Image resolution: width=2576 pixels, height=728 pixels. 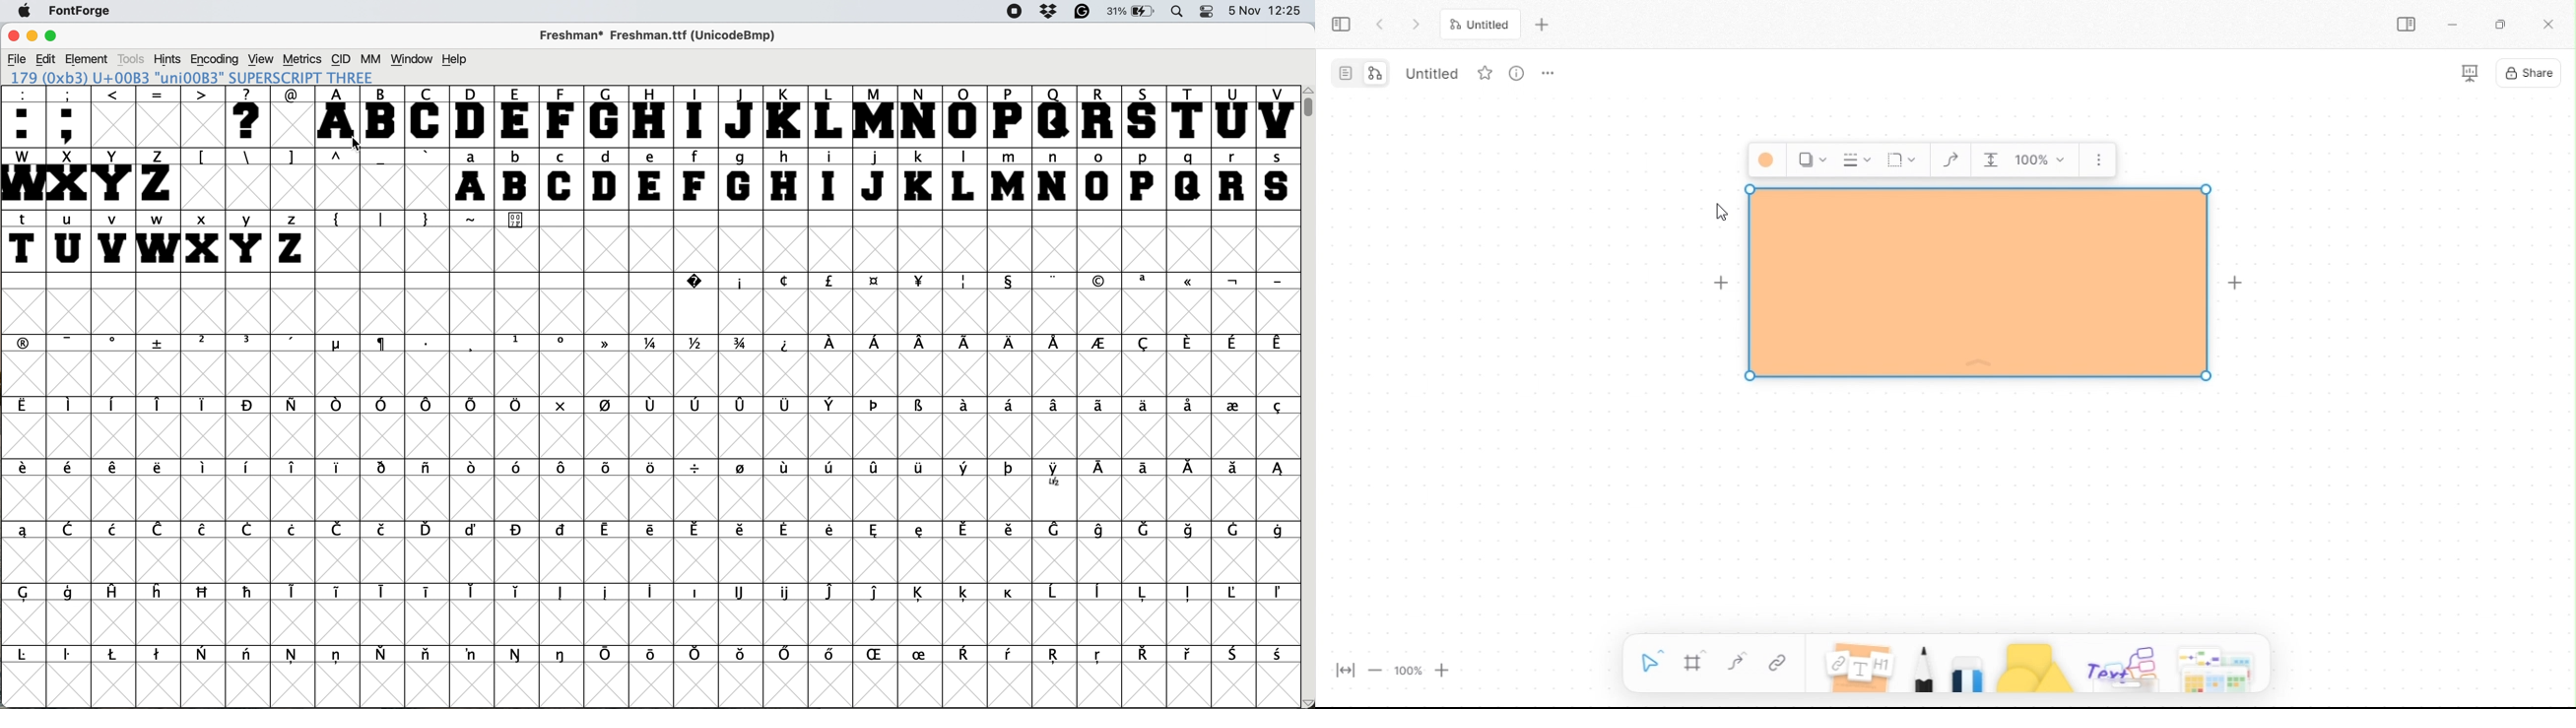 What do you see at coordinates (1009, 407) in the screenshot?
I see `symbol` at bounding box center [1009, 407].